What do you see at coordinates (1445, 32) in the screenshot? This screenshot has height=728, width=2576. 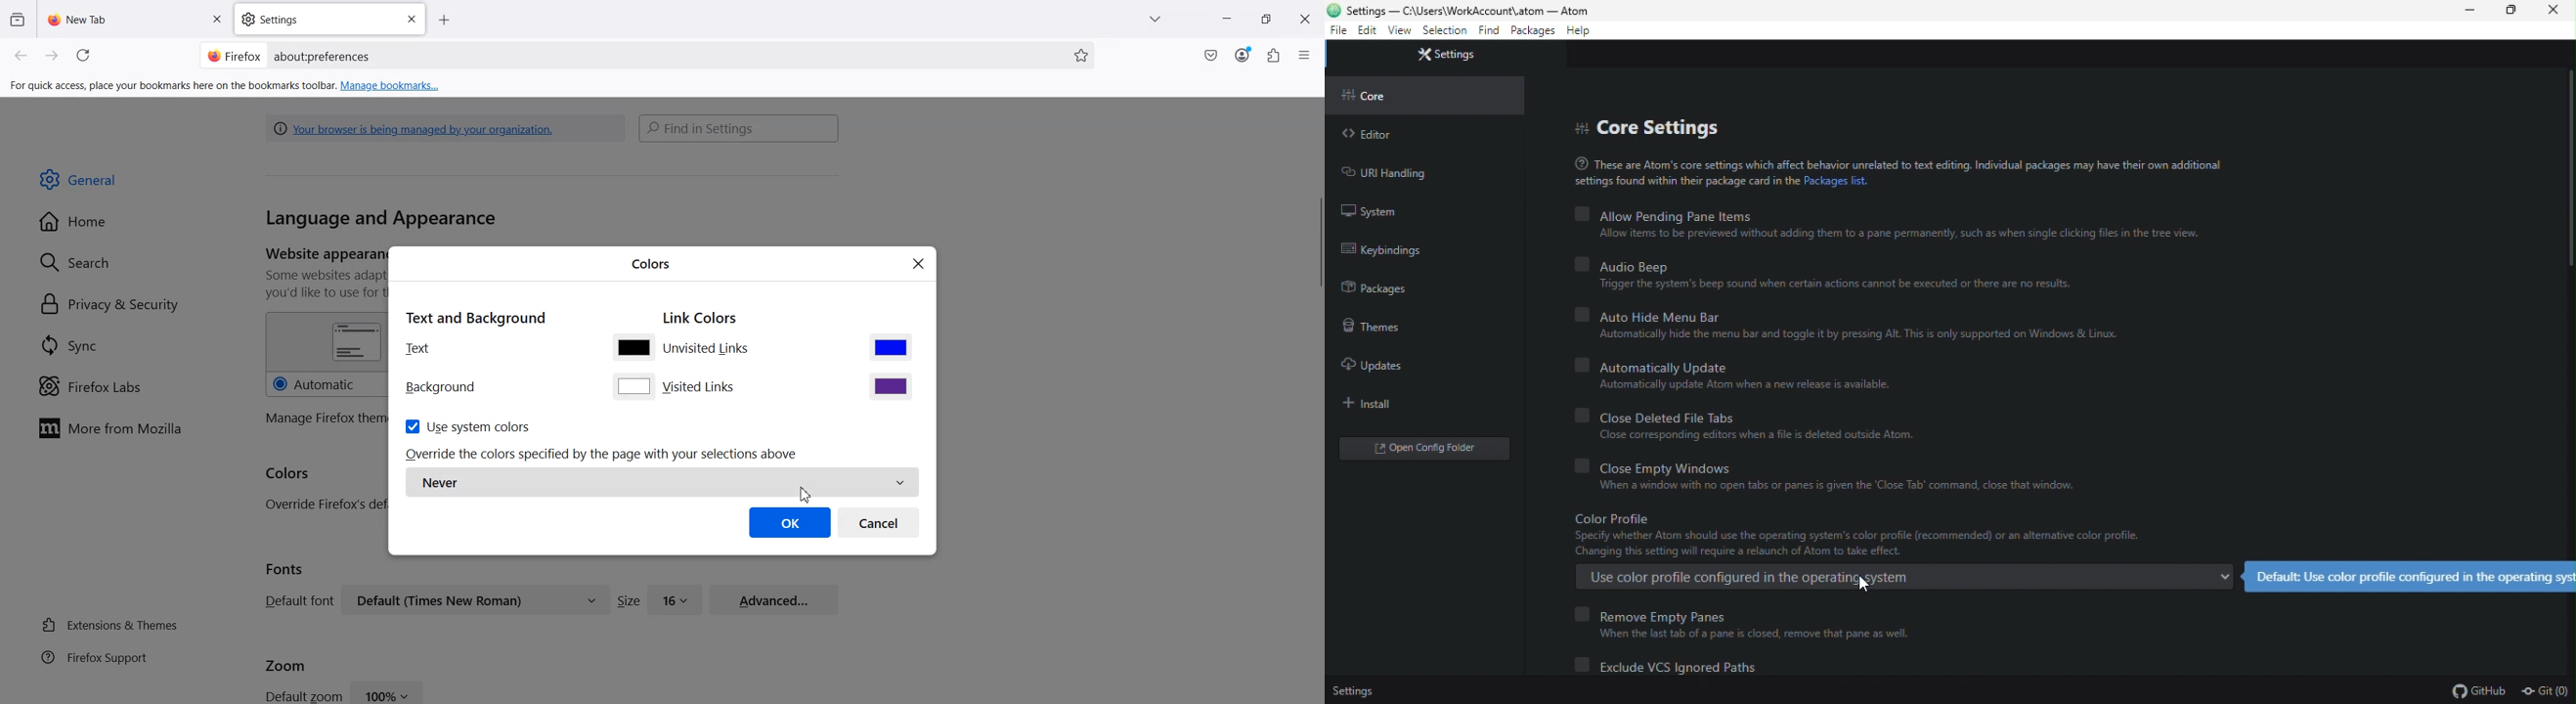 I see `selection` at bounding box center [1445, 32].